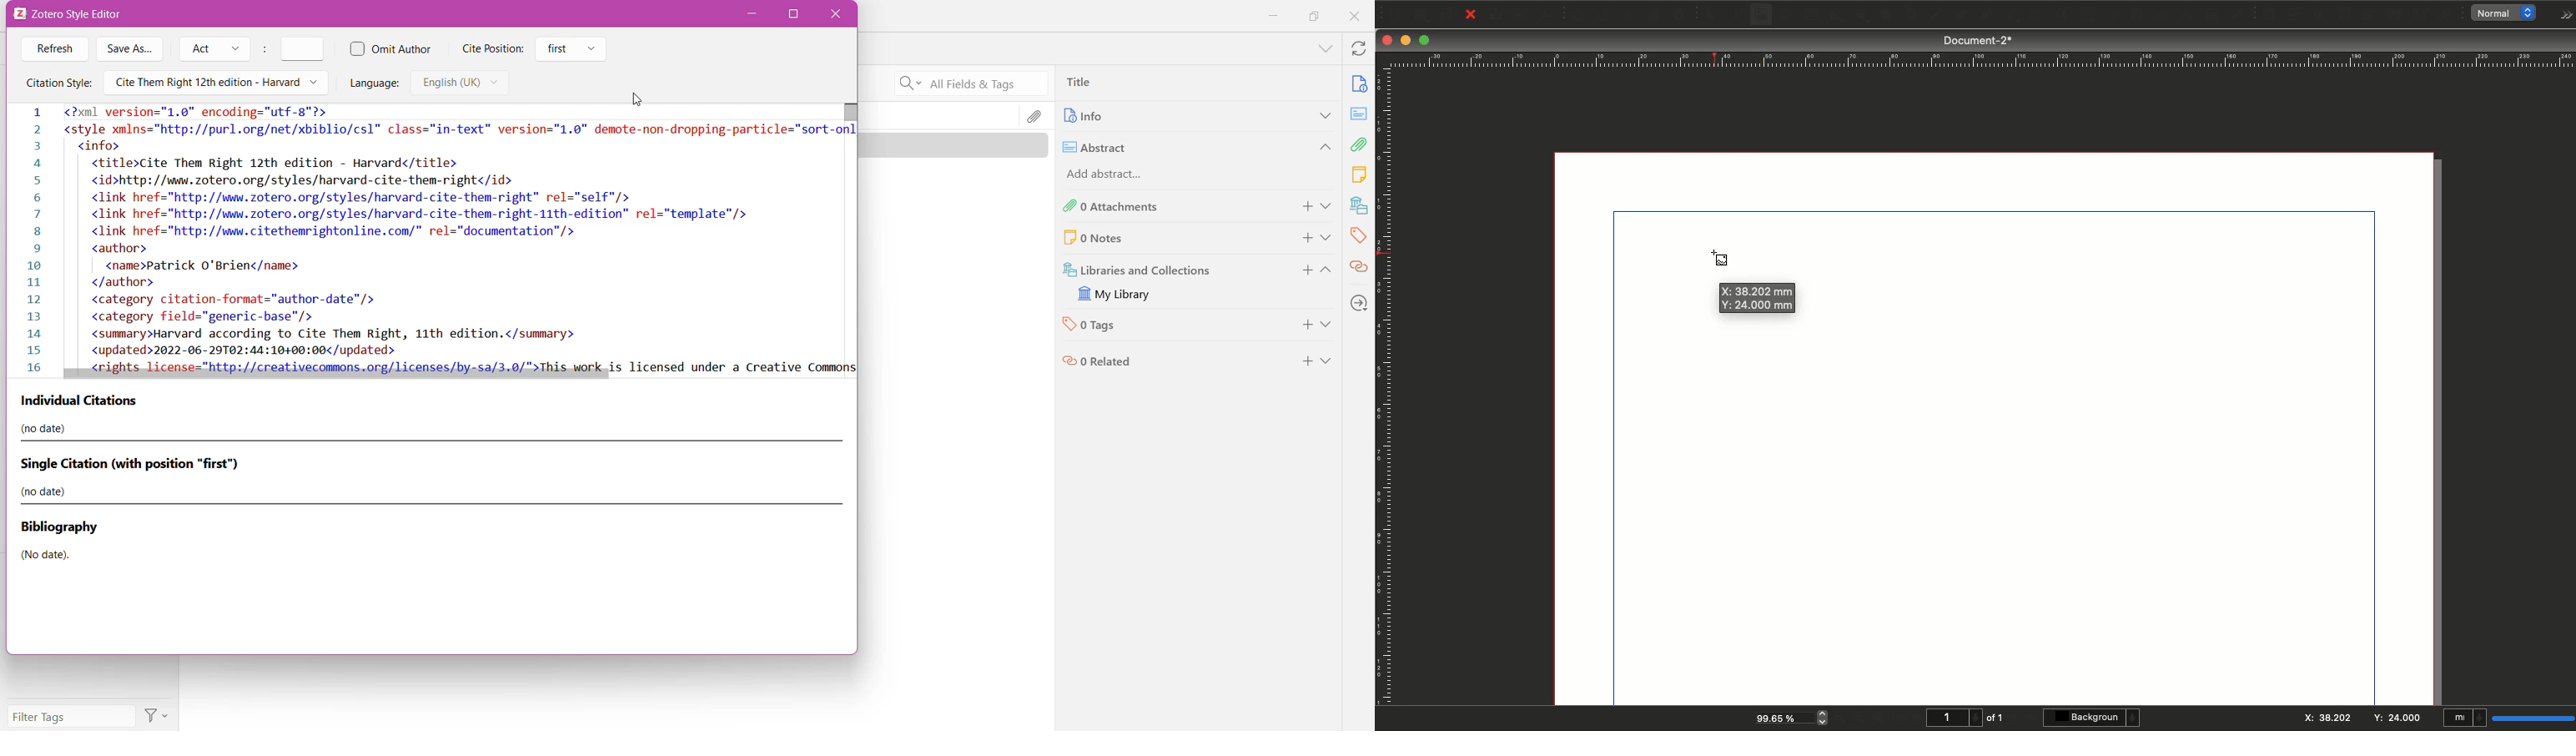  Describe the element at coordinates (1784, 15) in the screenshot. I see `Render frame` at that location.